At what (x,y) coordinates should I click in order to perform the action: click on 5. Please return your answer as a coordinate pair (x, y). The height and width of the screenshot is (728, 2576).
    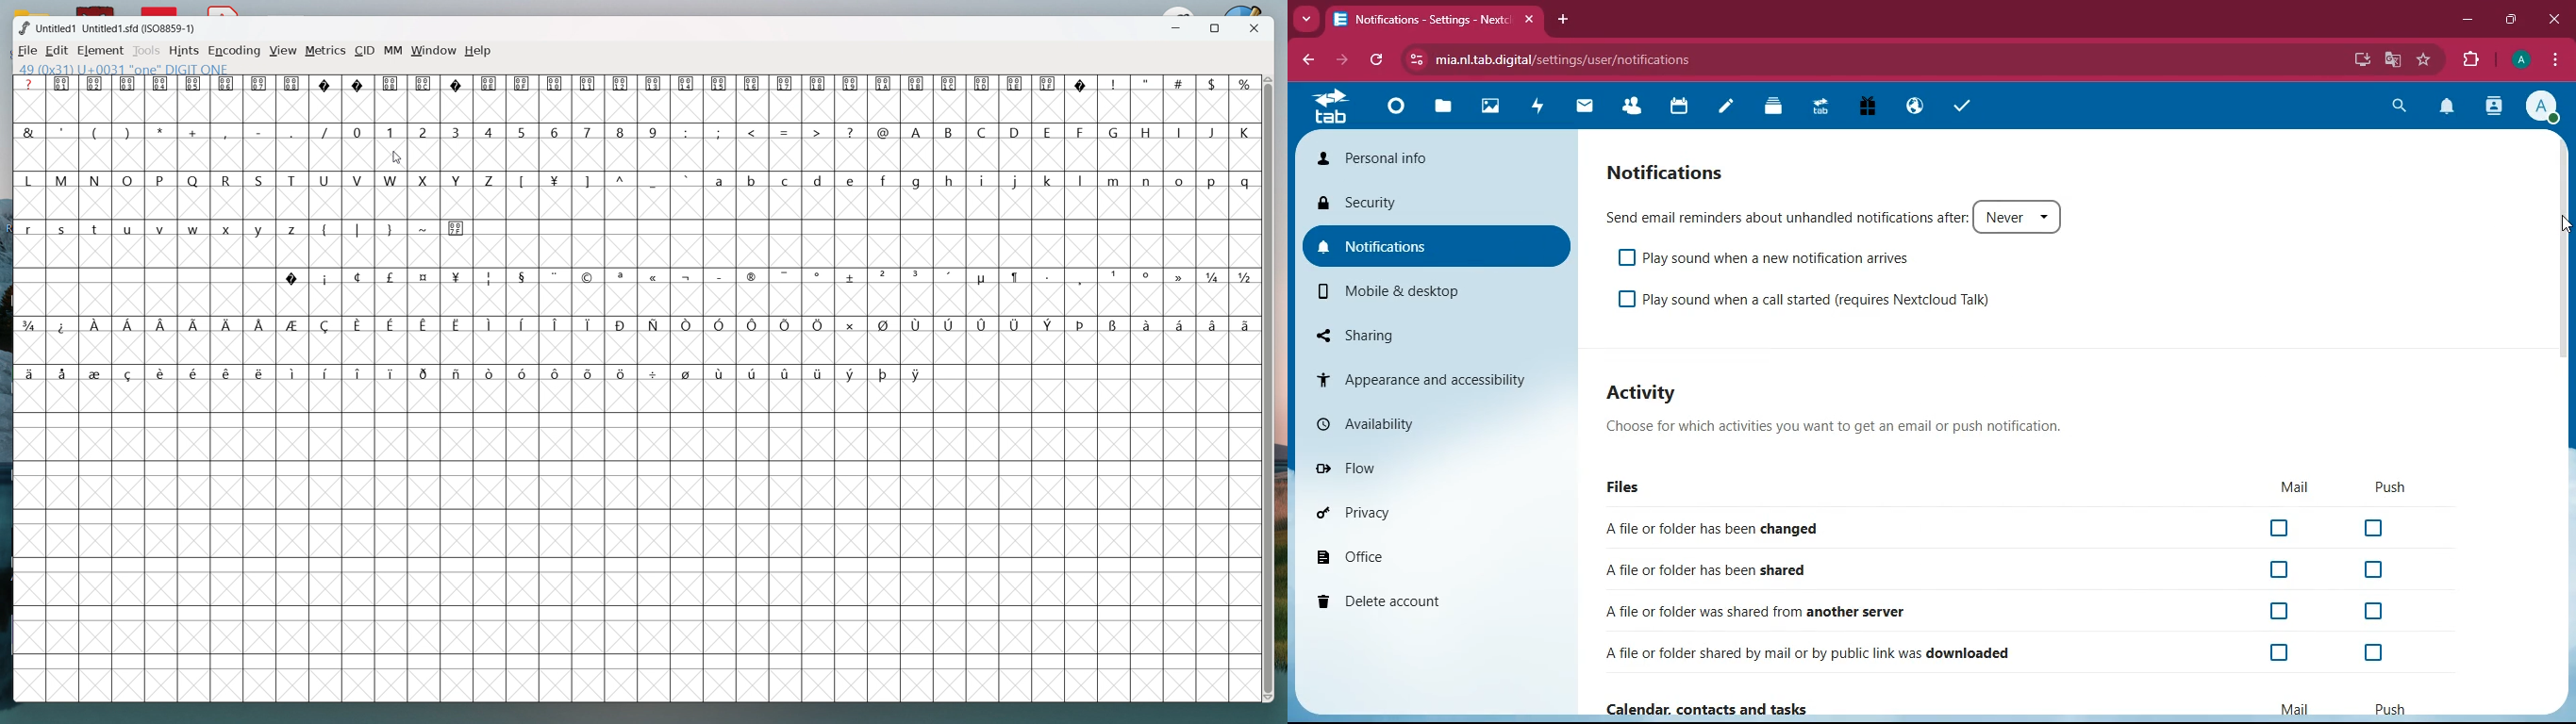
    Looking at the image, I should click on (522, 131).